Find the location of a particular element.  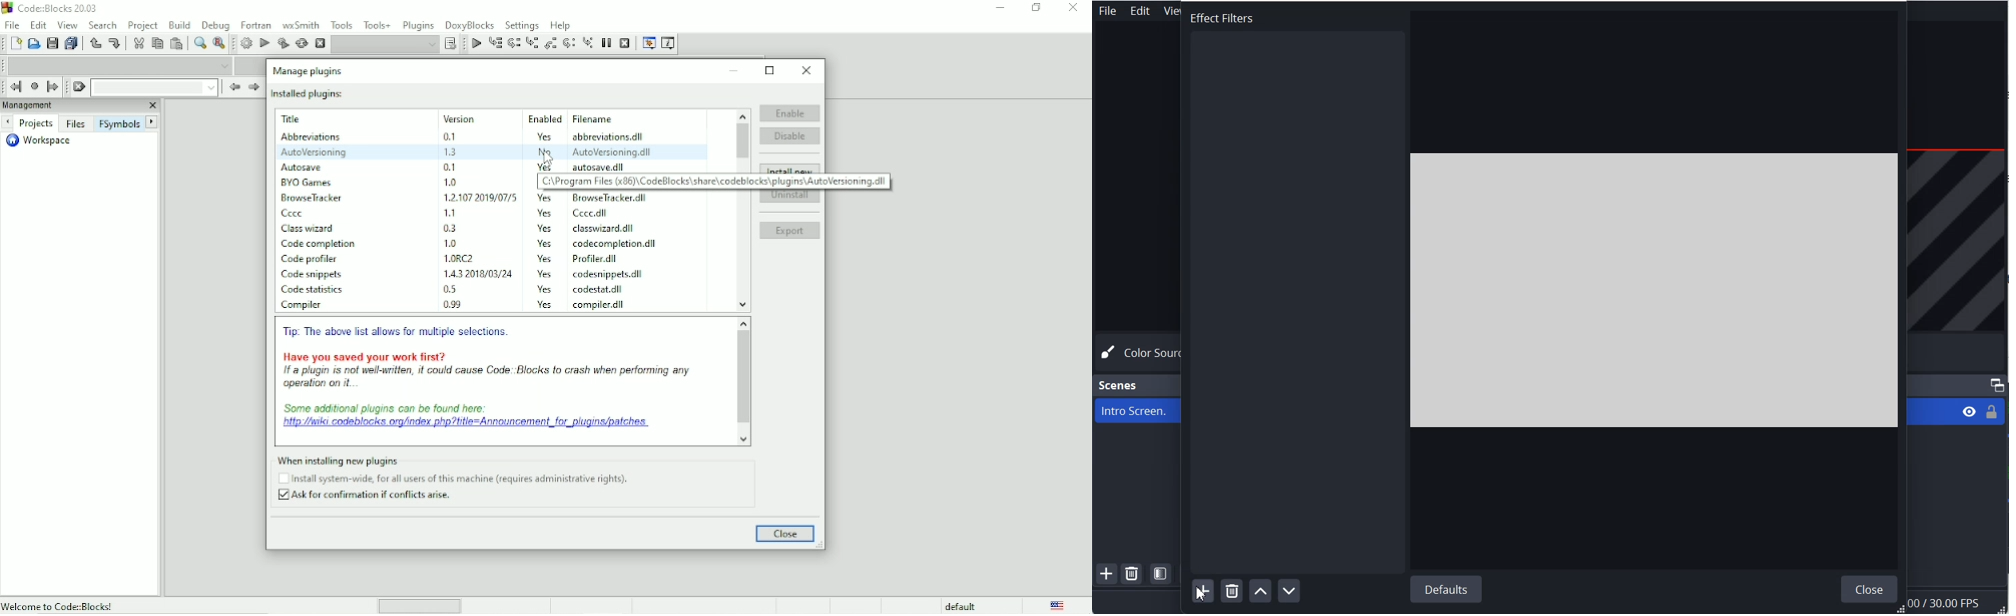

version  is located at coordinates (450, 182).